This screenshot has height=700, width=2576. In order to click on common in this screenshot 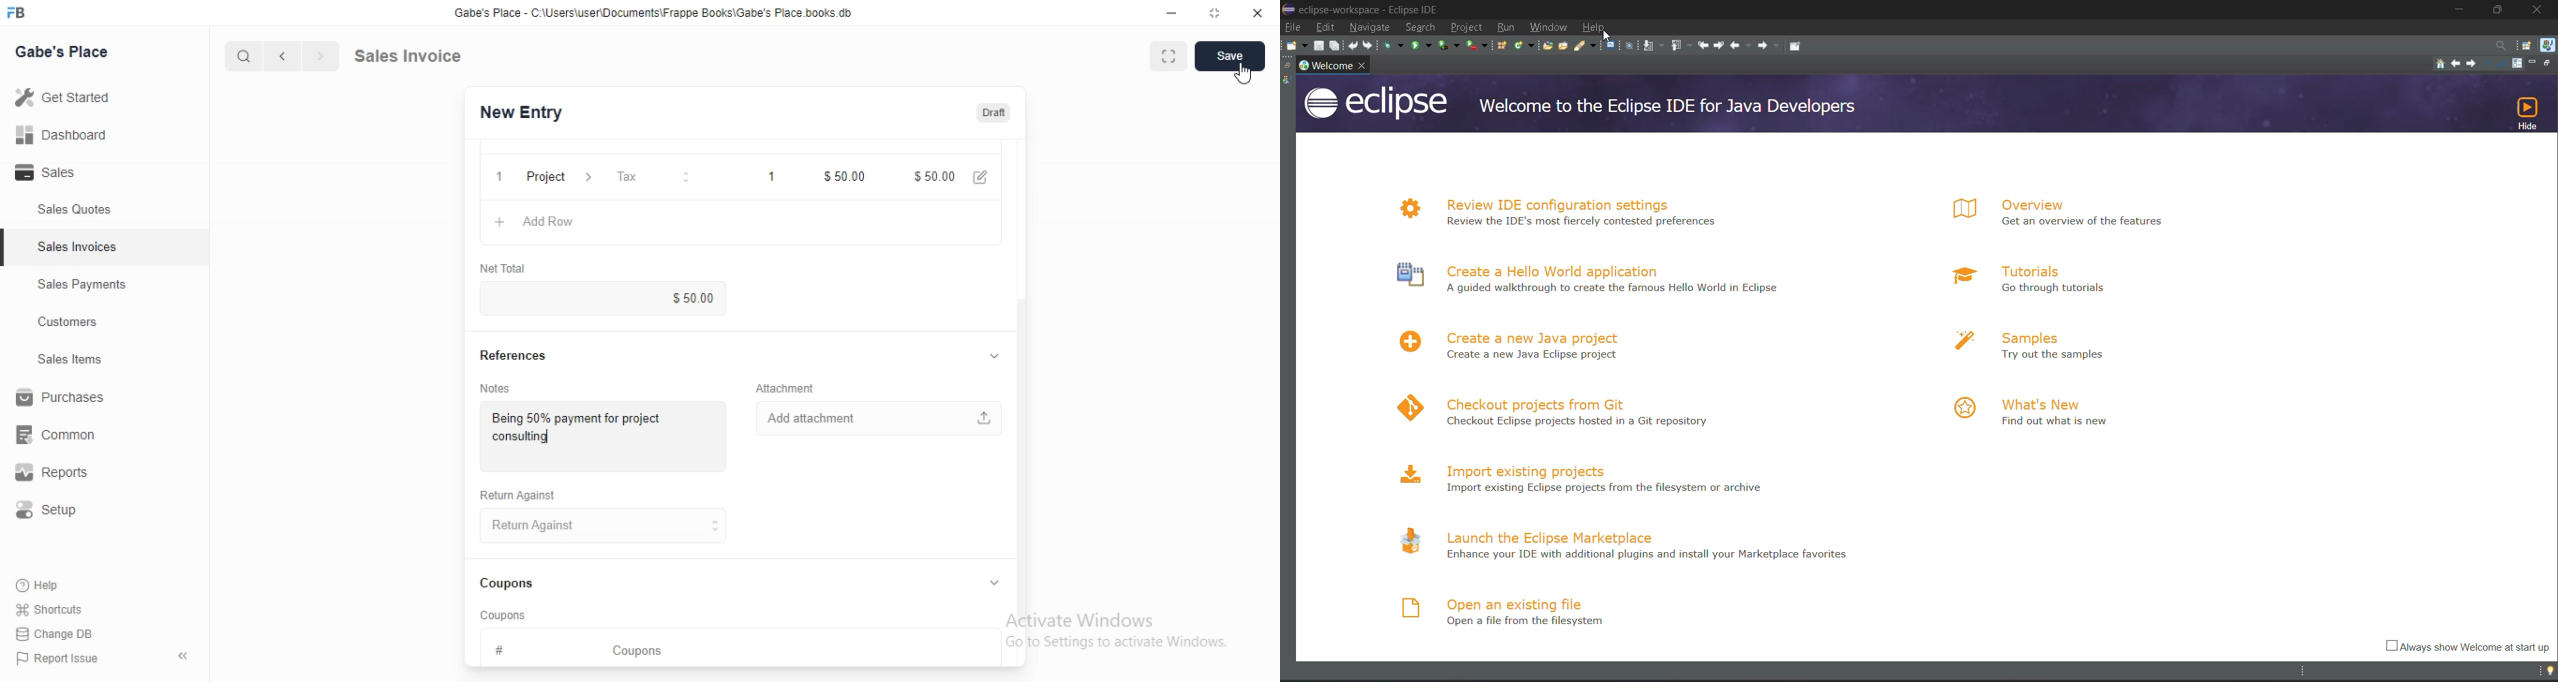, I will do `click(62, 434)`.